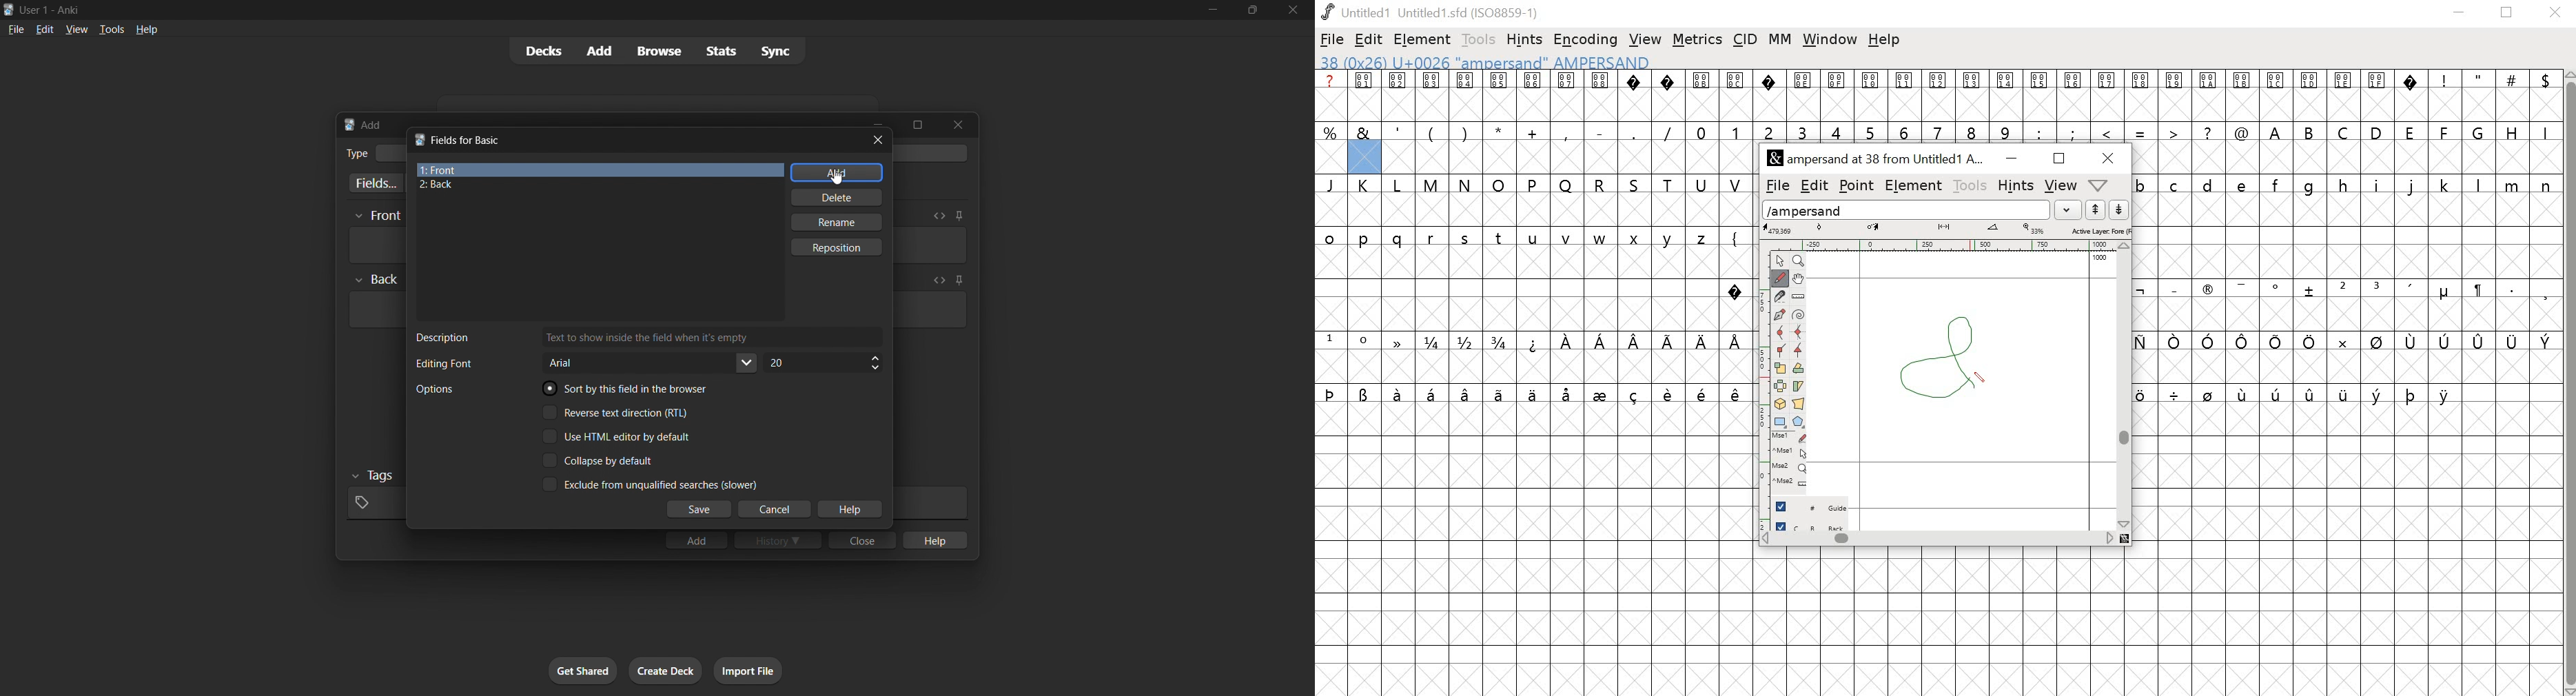 The height and width of the screenshot is (700, 2576). Describe the element at coordinates (2480, 132) in the screenshot. I see `G` at that location.